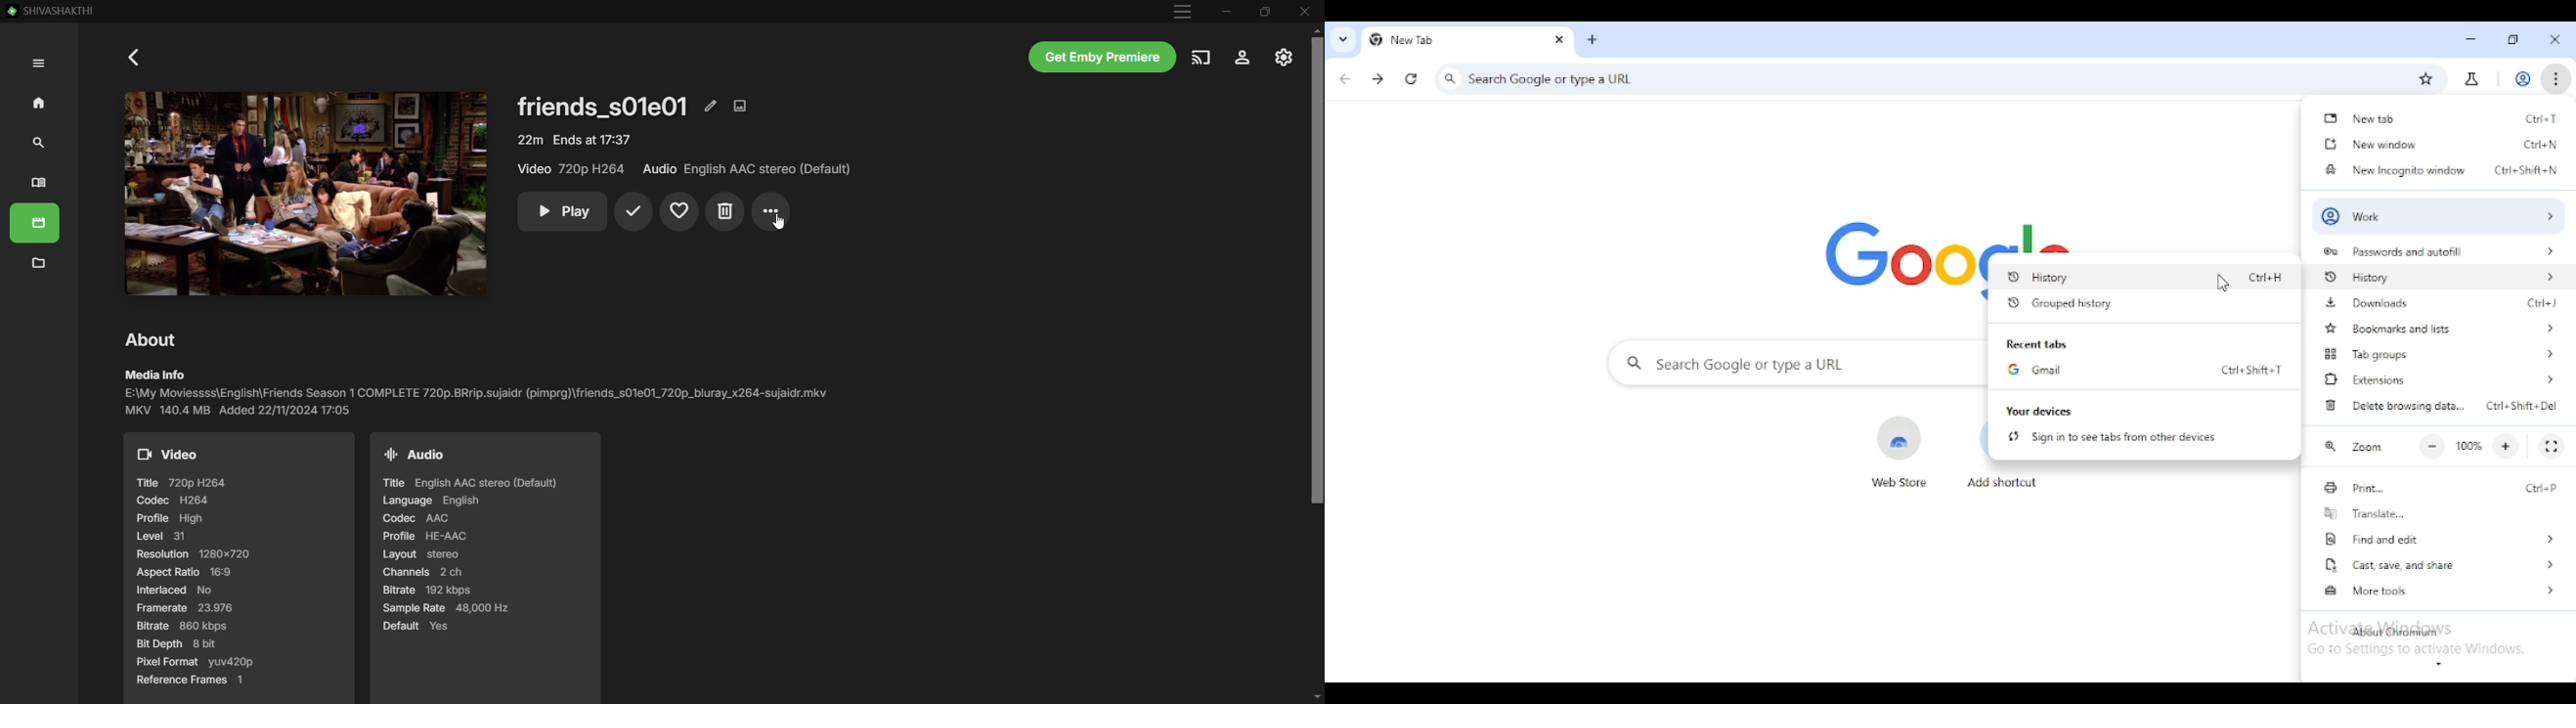 The height and width of the screenshot is (728, 2576). Describe the element at coordinates (2367, 144) in the screenshot. I see `new window` at that location.